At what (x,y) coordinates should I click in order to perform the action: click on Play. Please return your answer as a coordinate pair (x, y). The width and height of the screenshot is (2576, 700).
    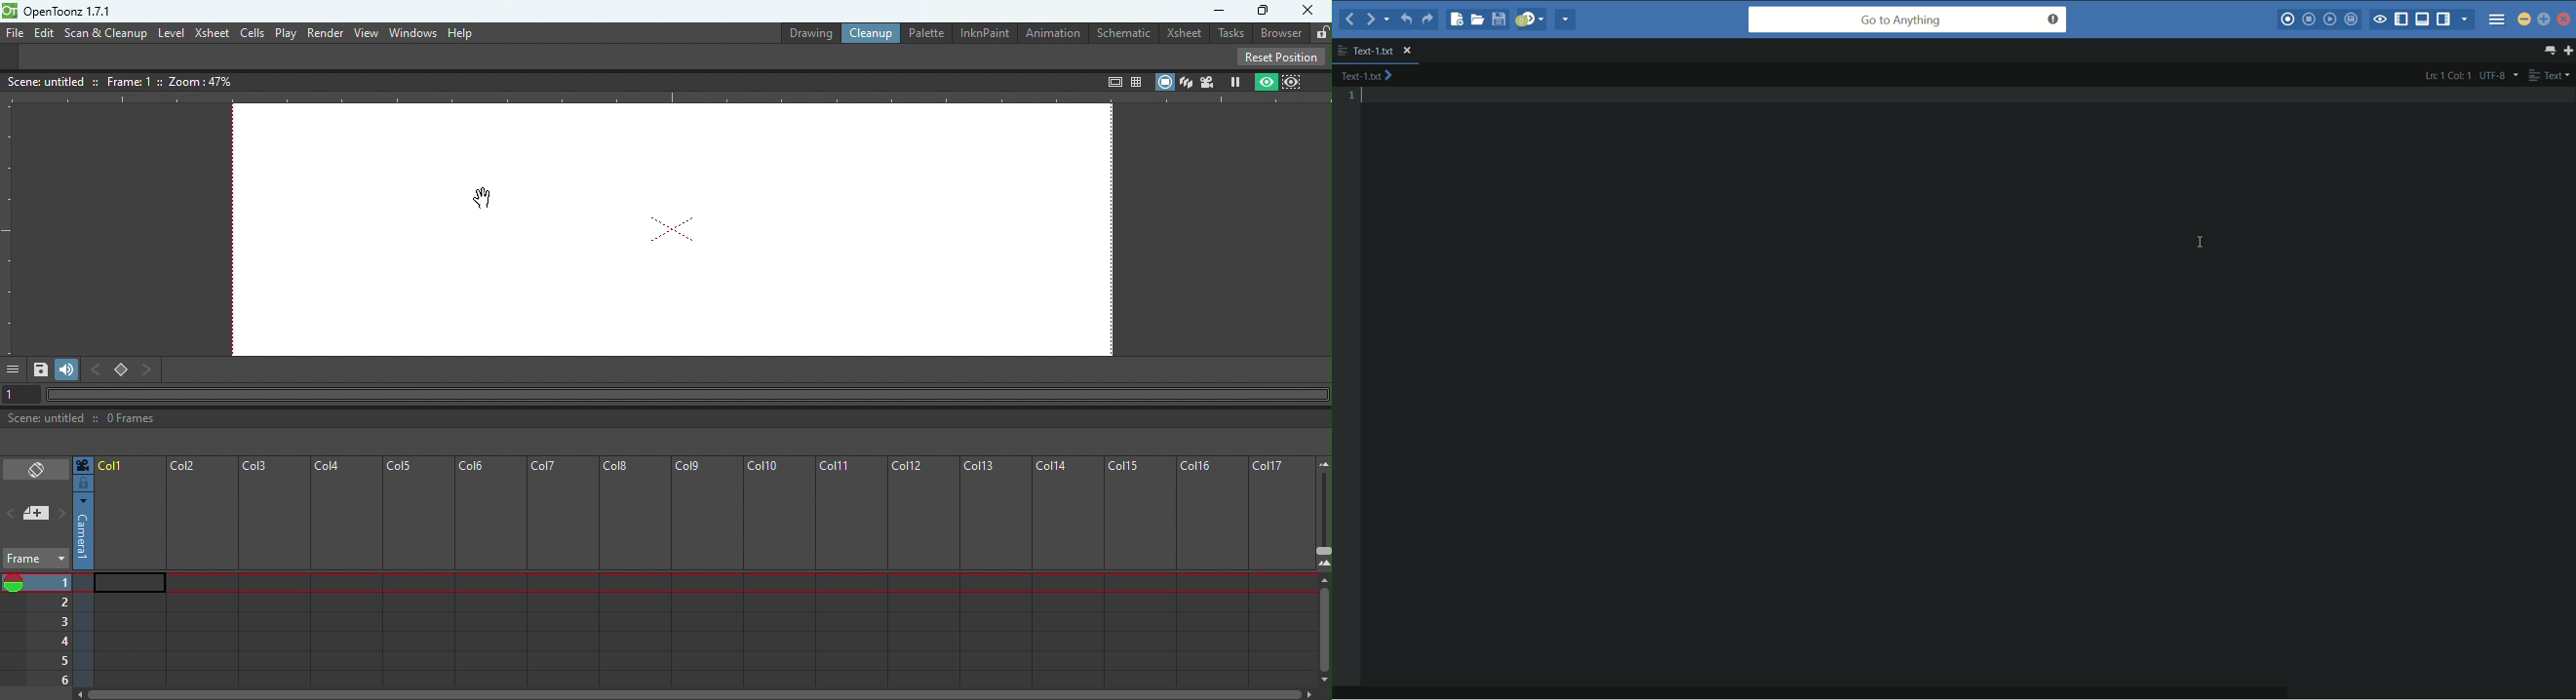
    Looking at the image, I should click on (286, 33).